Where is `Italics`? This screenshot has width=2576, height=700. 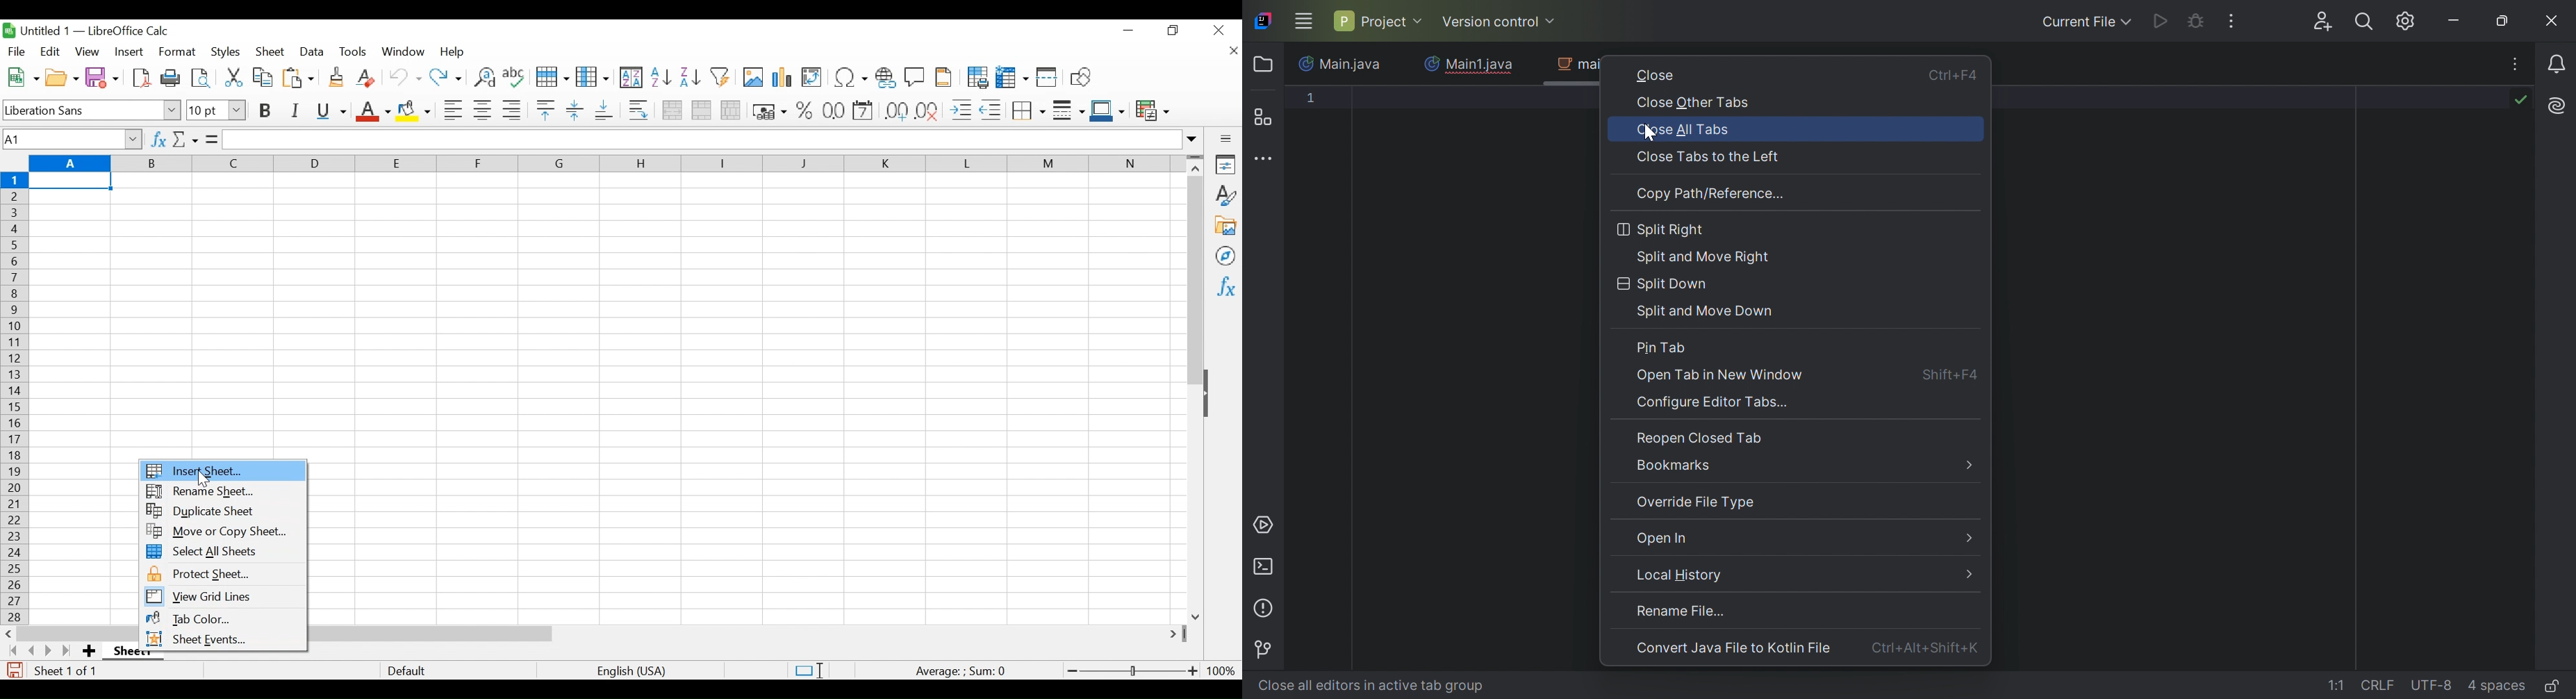 Italics is located at coordinates (294, 111).